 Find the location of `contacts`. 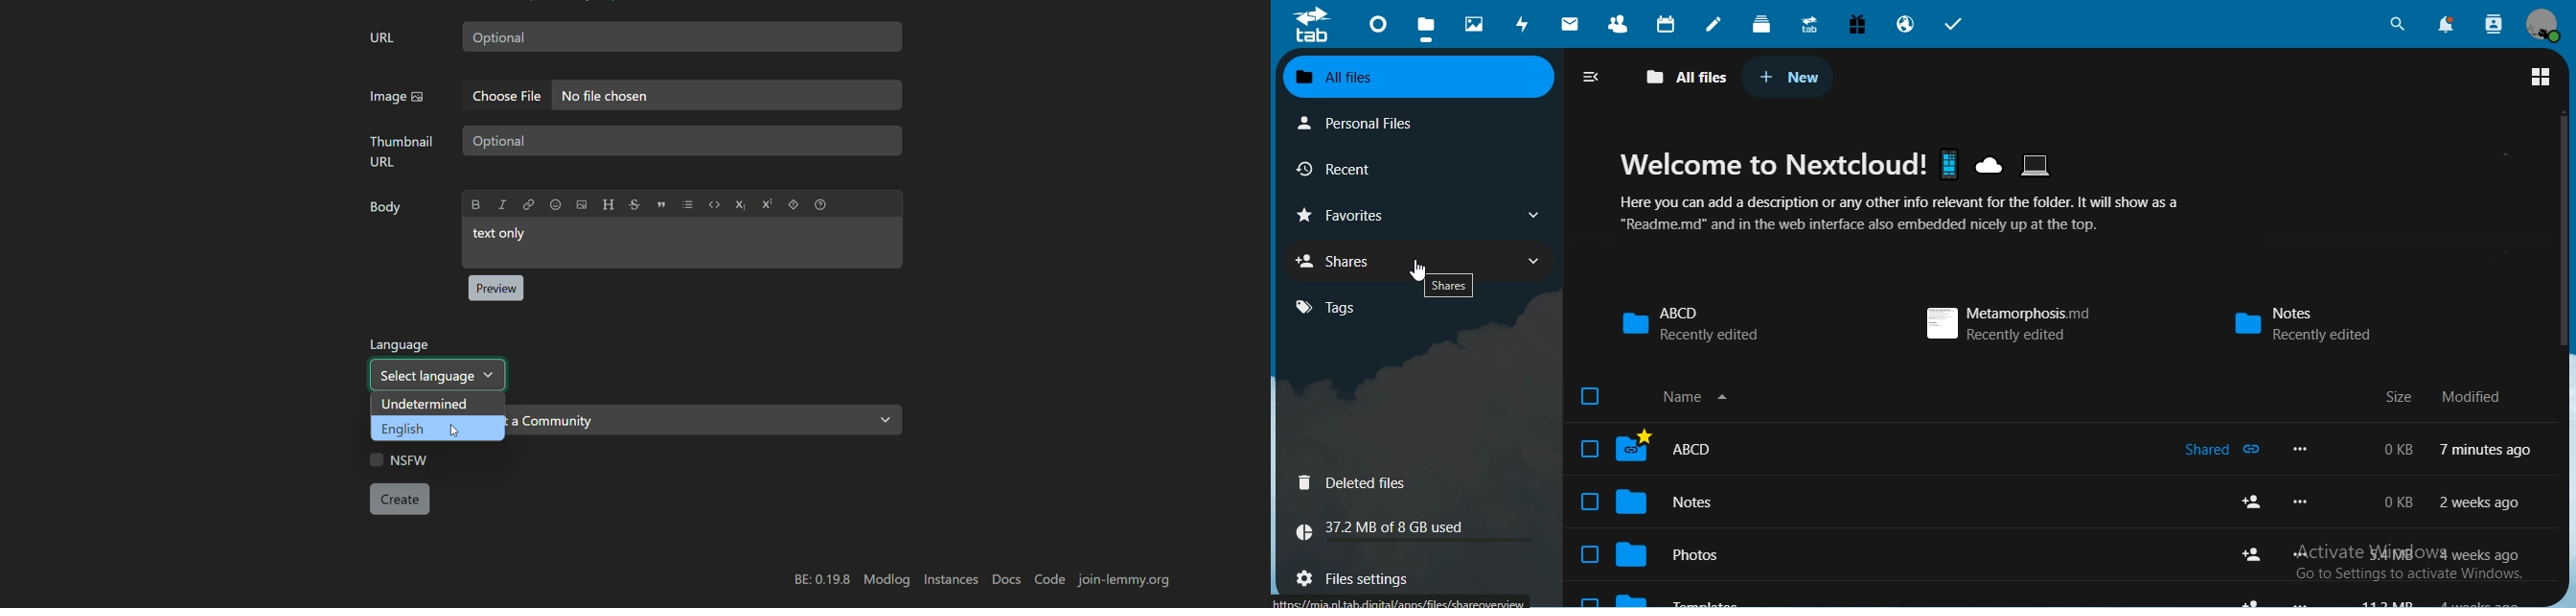

contacts is located at coordinates (1619, 26).